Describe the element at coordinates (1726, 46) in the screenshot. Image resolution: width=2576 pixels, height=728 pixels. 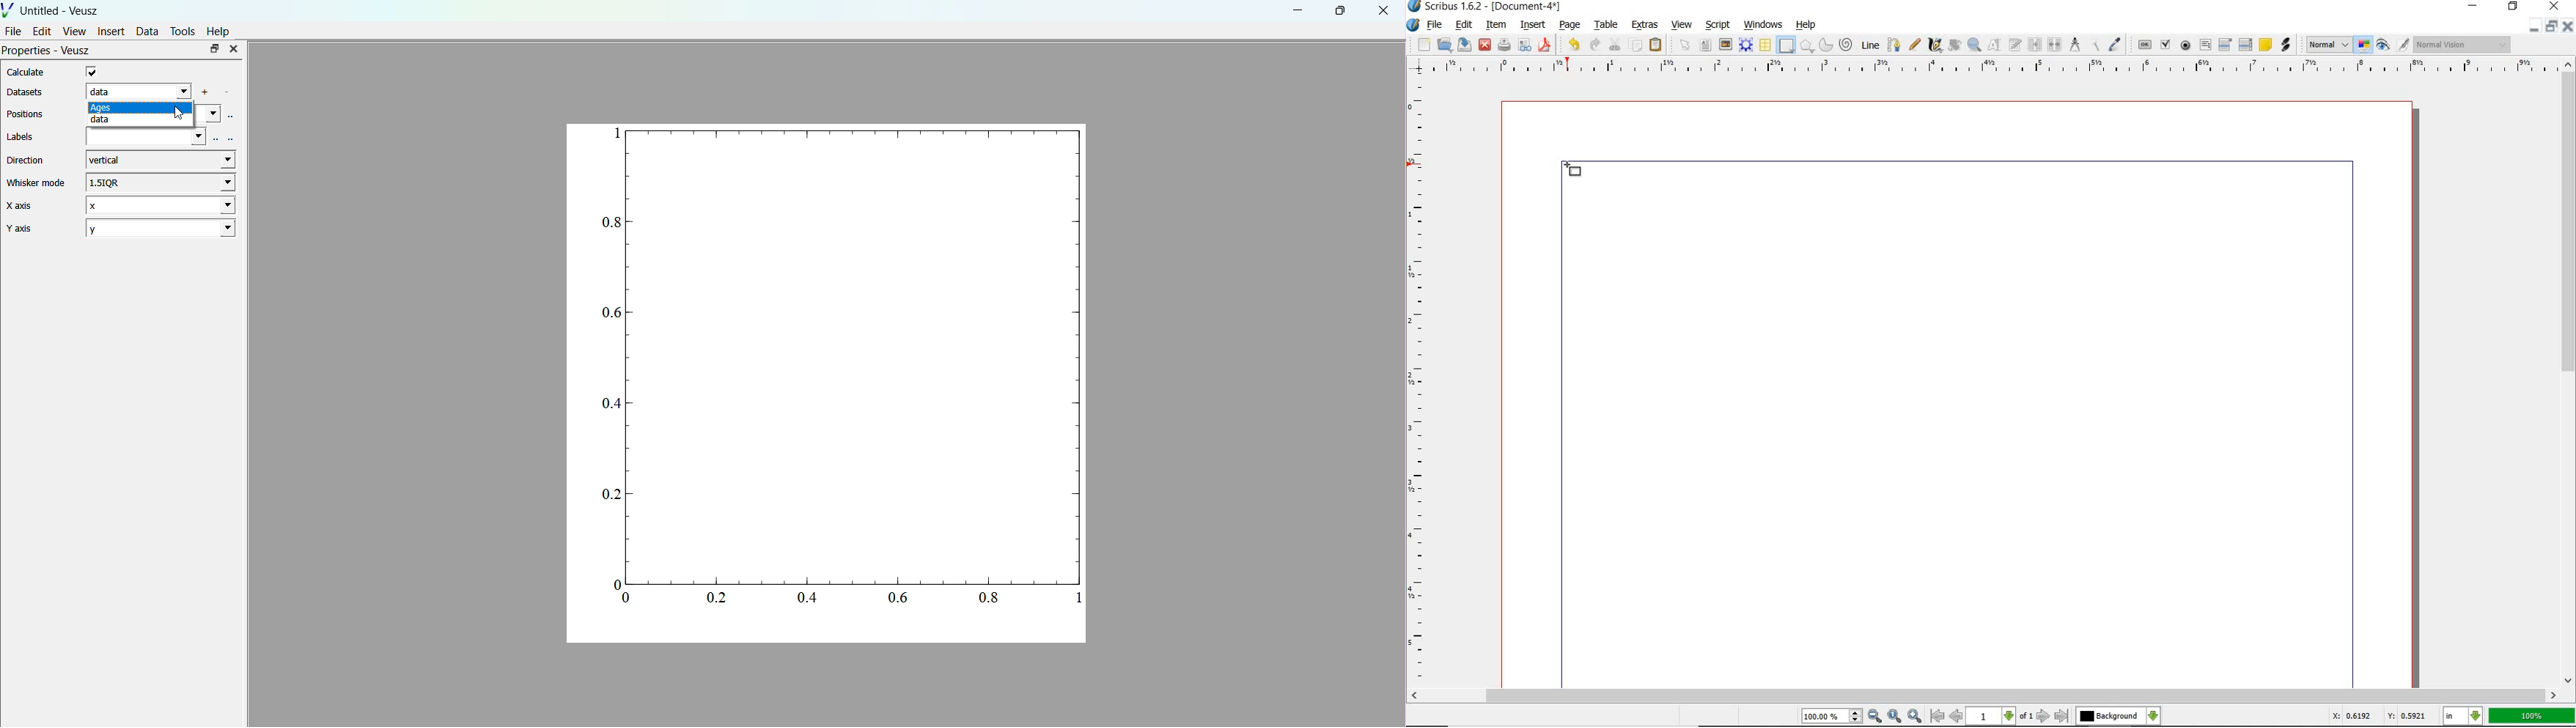
I see `image frame` at that location.